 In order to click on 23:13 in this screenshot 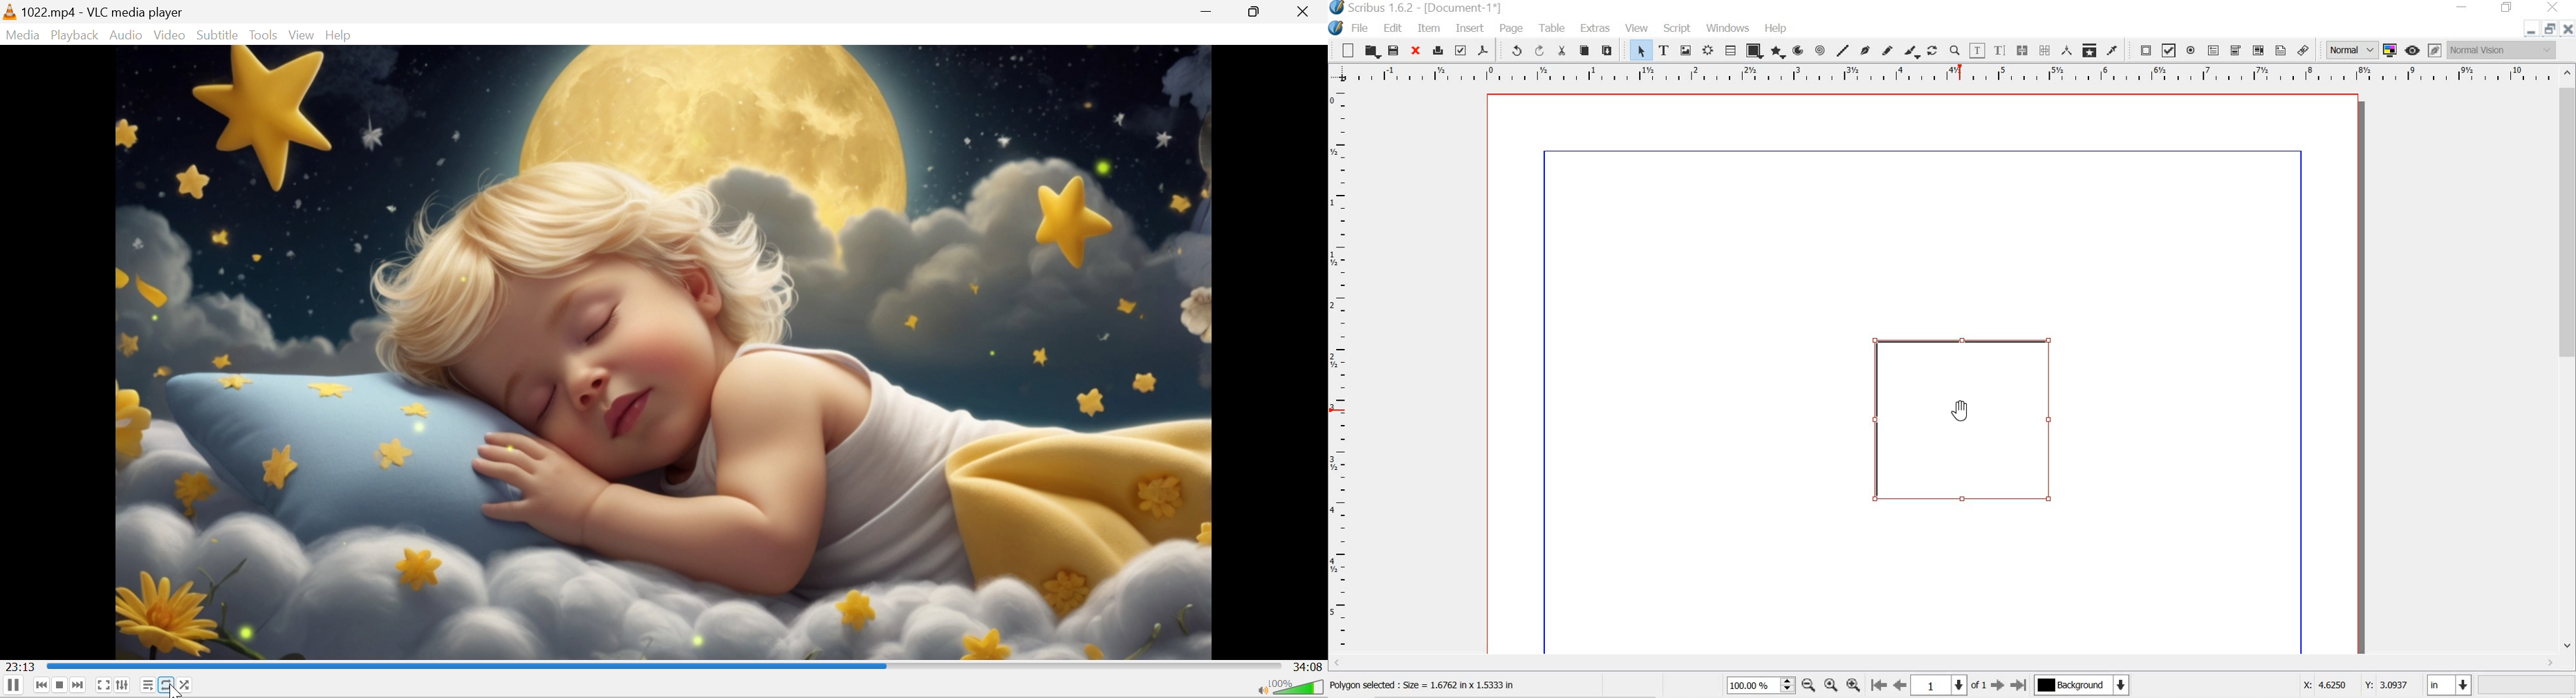, I will do `click(21, 666)`.